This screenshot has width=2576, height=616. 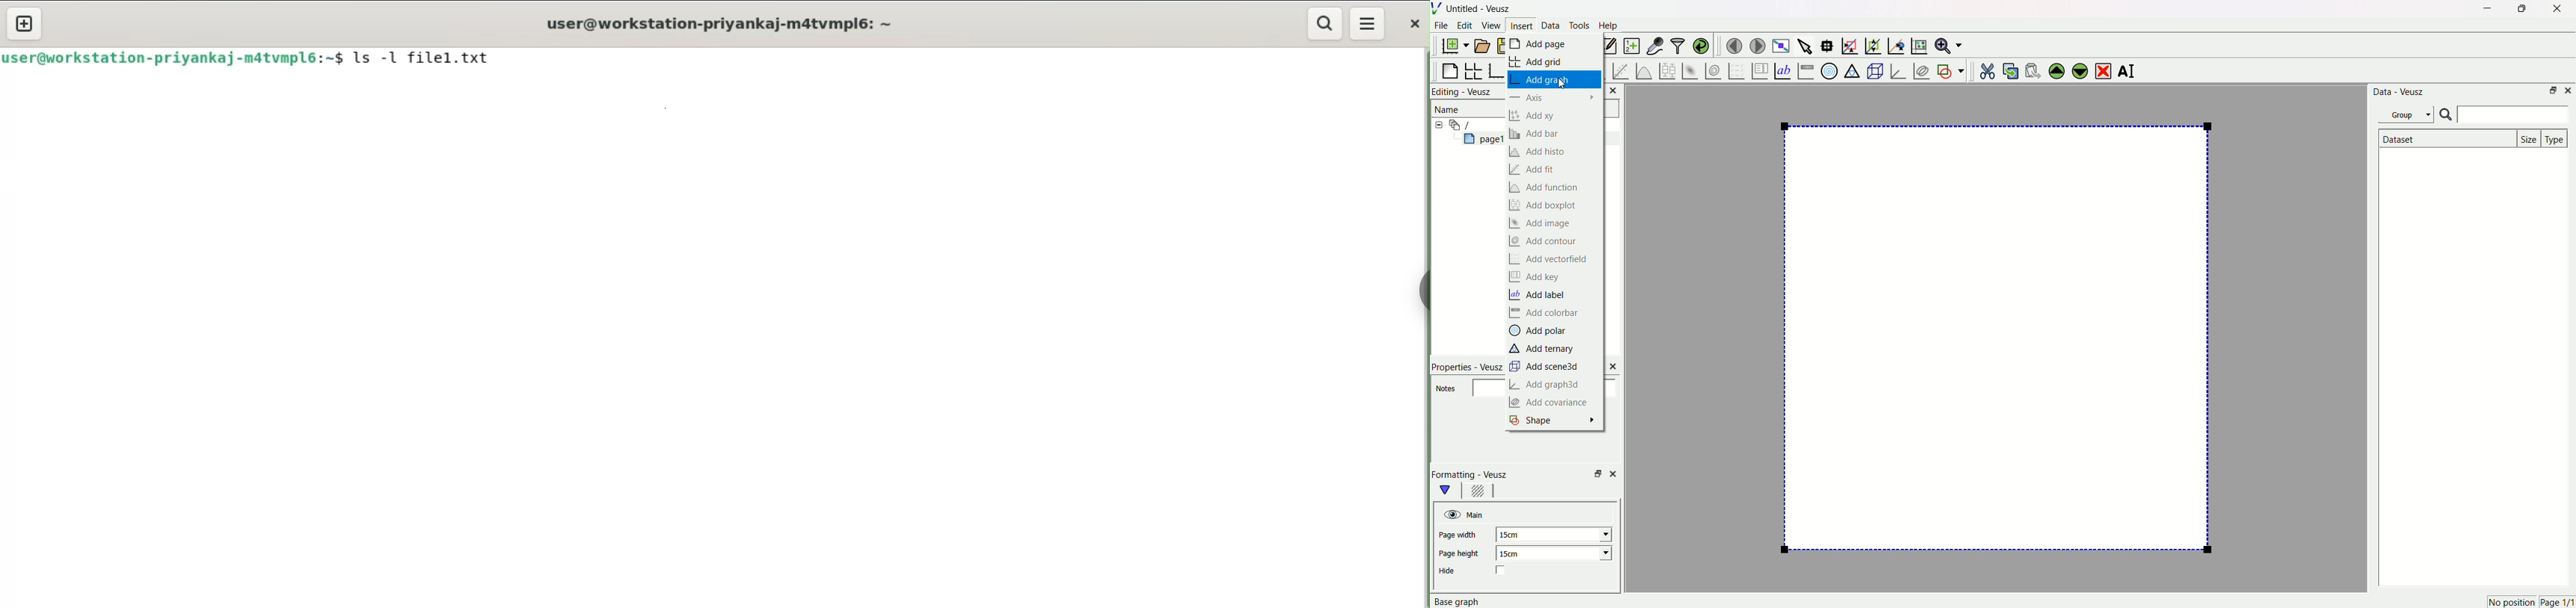 I want to click on Add histo, so click(x=1547, y=150).